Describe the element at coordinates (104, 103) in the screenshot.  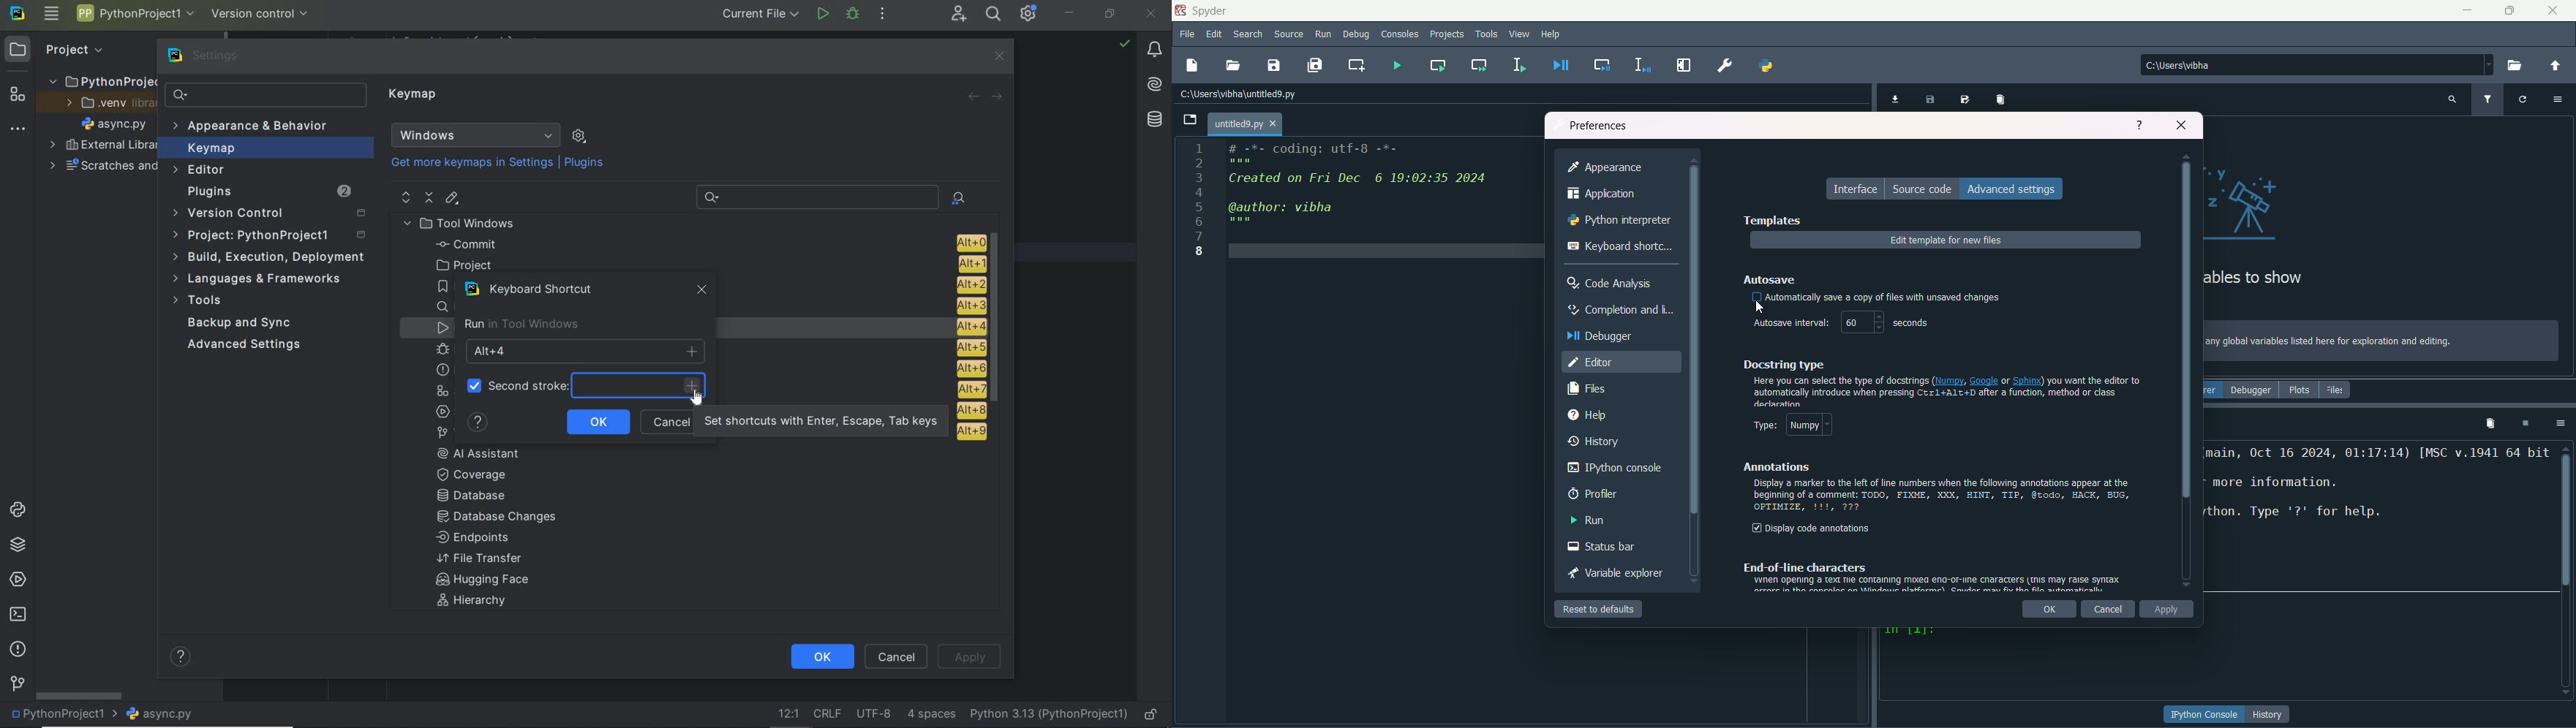
I see `.venv` at that location.